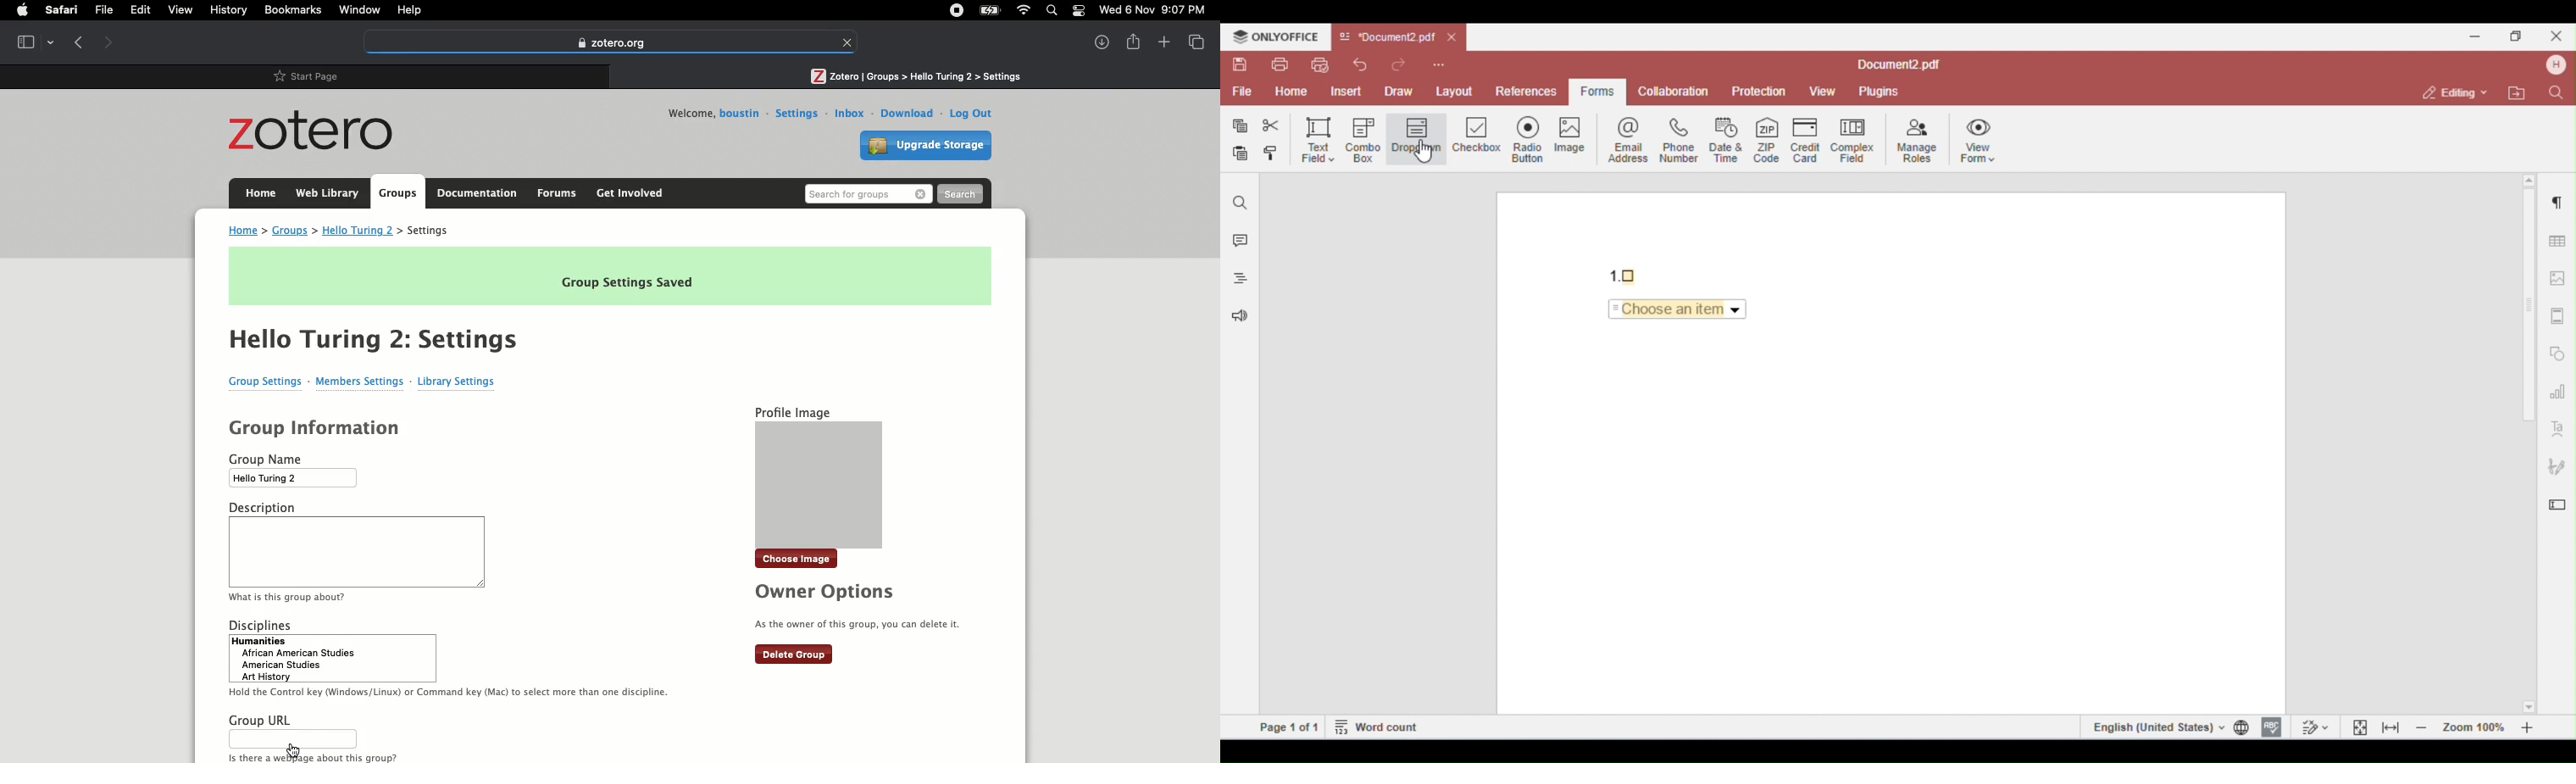 Image resolution: width=2576 pixels, height=784 pixels. I want to click on Notification bar, so click(1076, 13).